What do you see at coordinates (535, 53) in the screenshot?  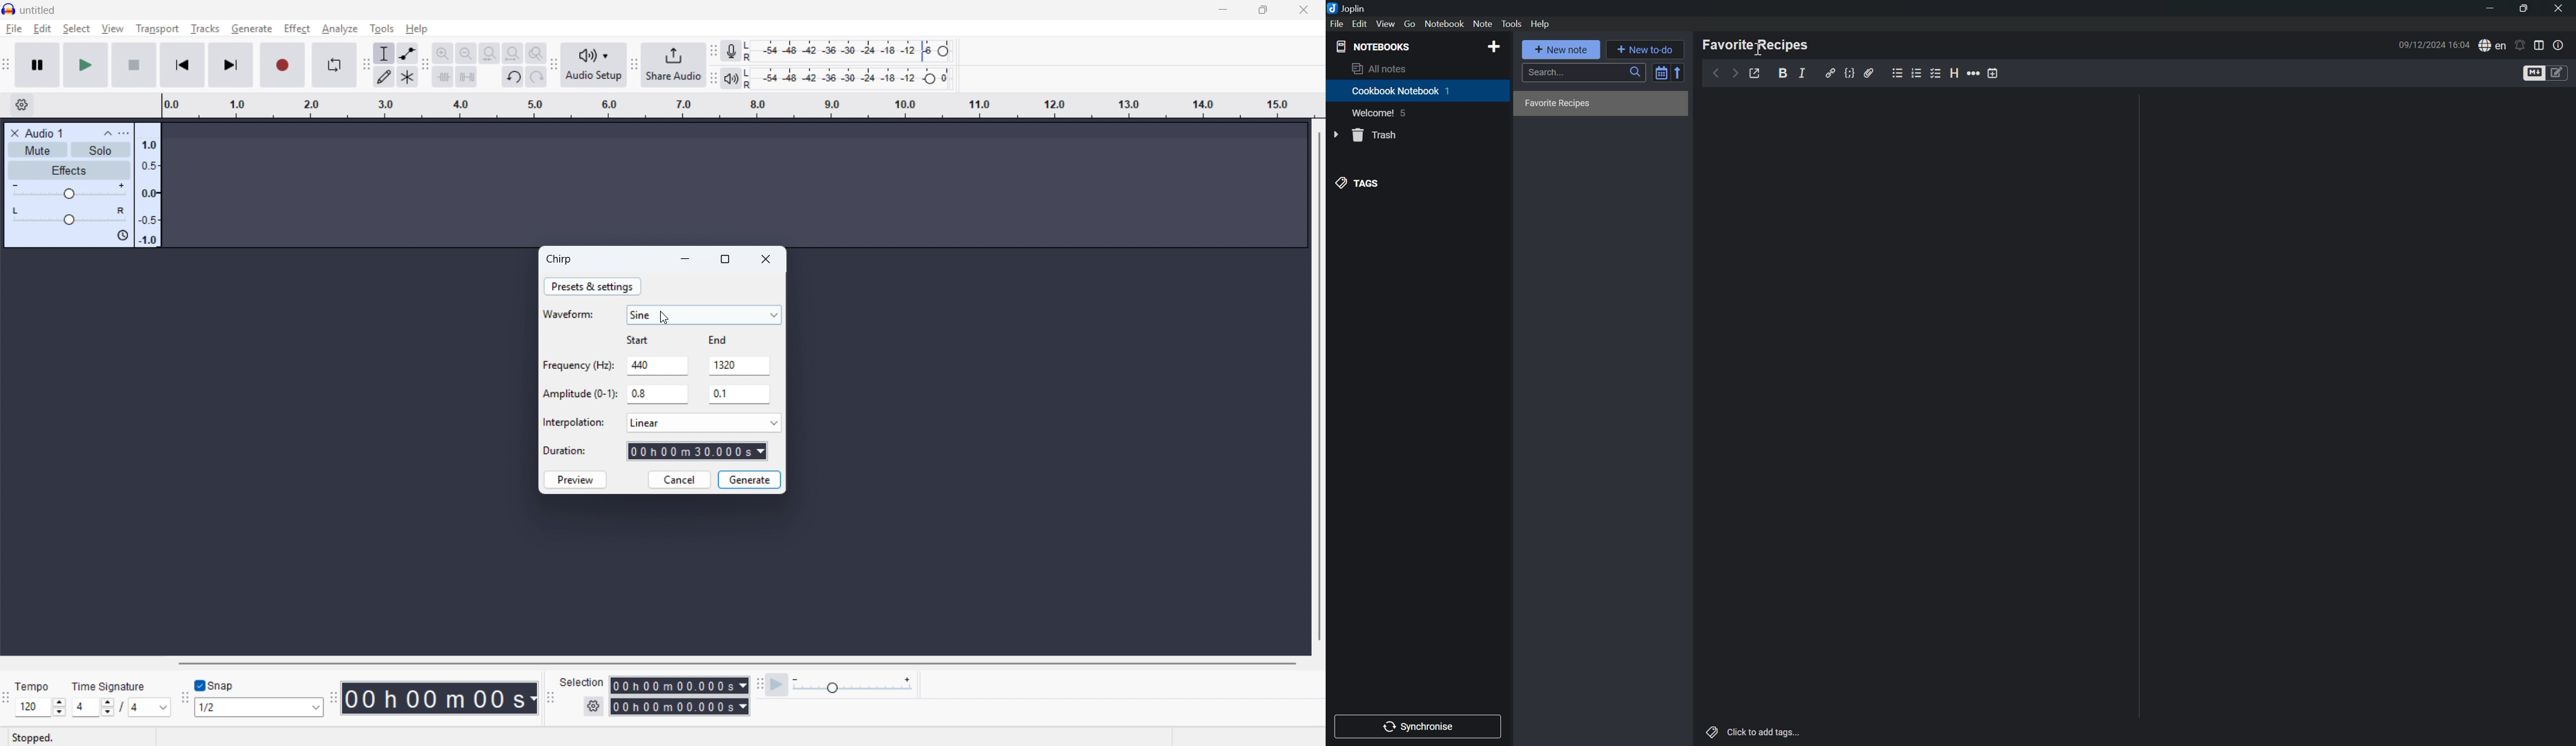 I see `Toggle zoom ` at bounding box center [535, 53].